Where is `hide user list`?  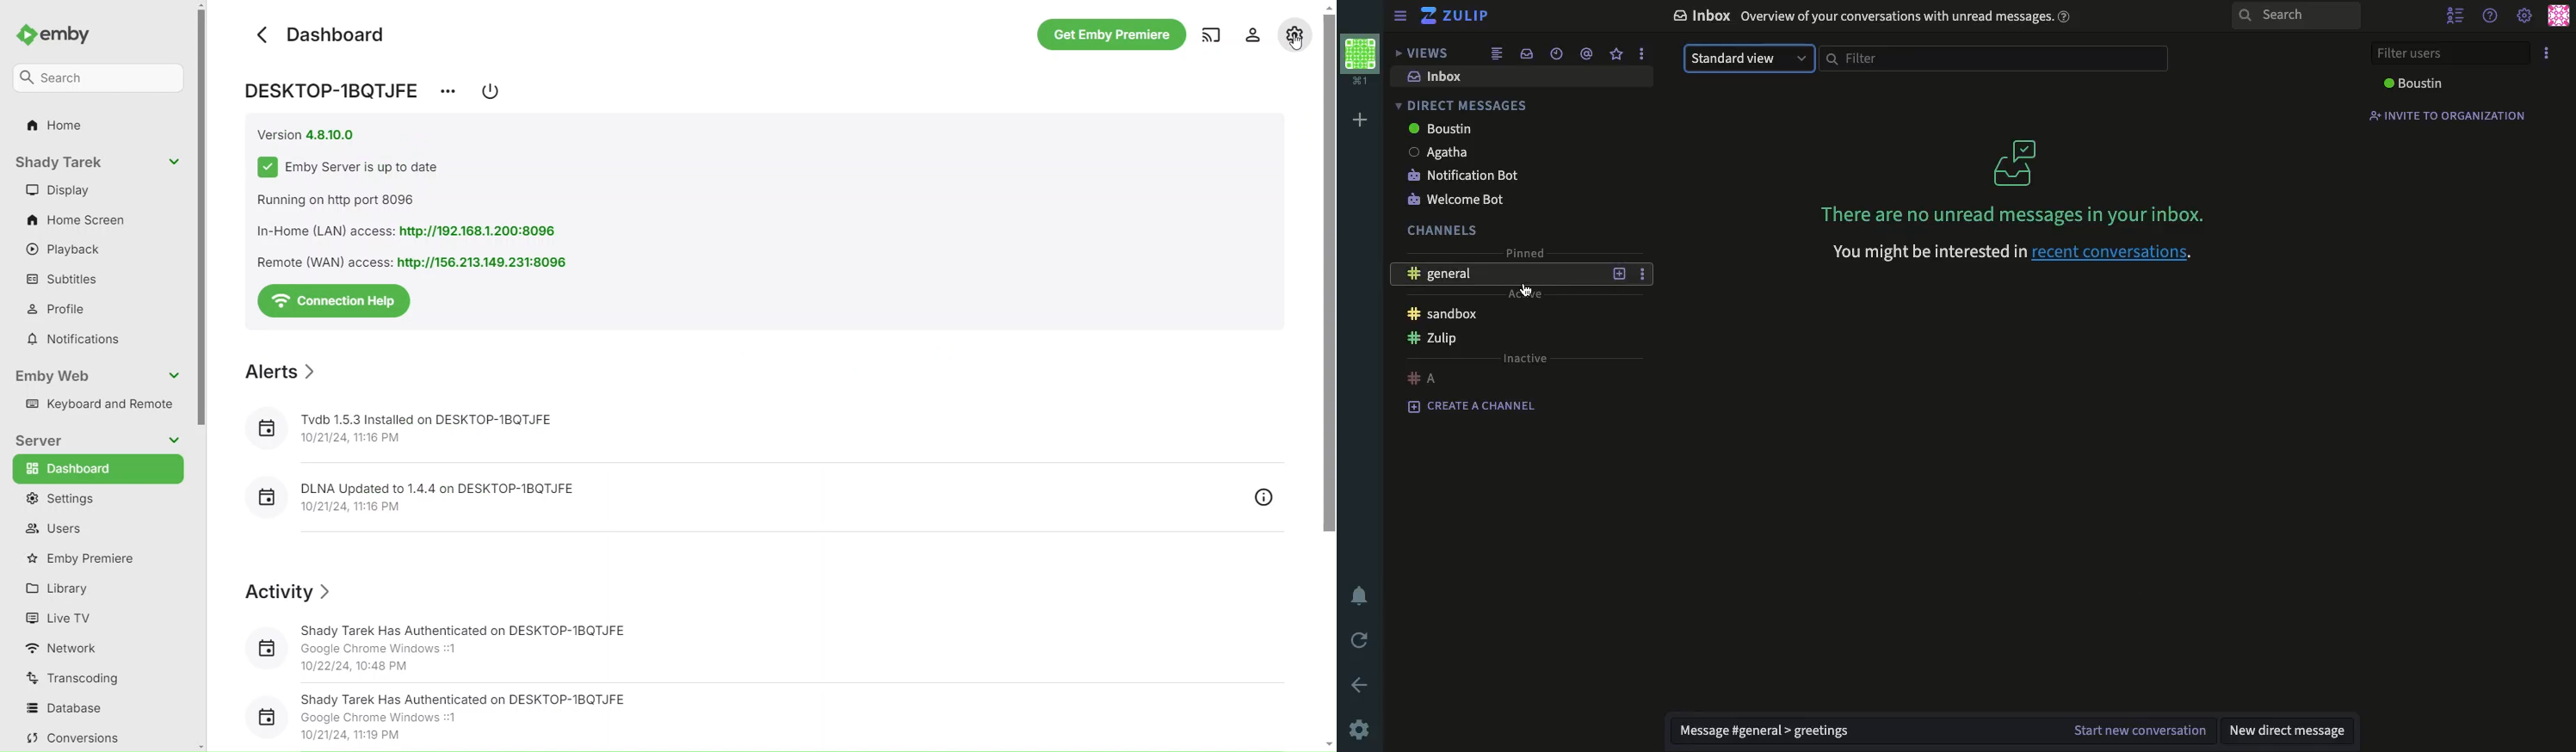
hide user list is located at coordinates (2456, 13).